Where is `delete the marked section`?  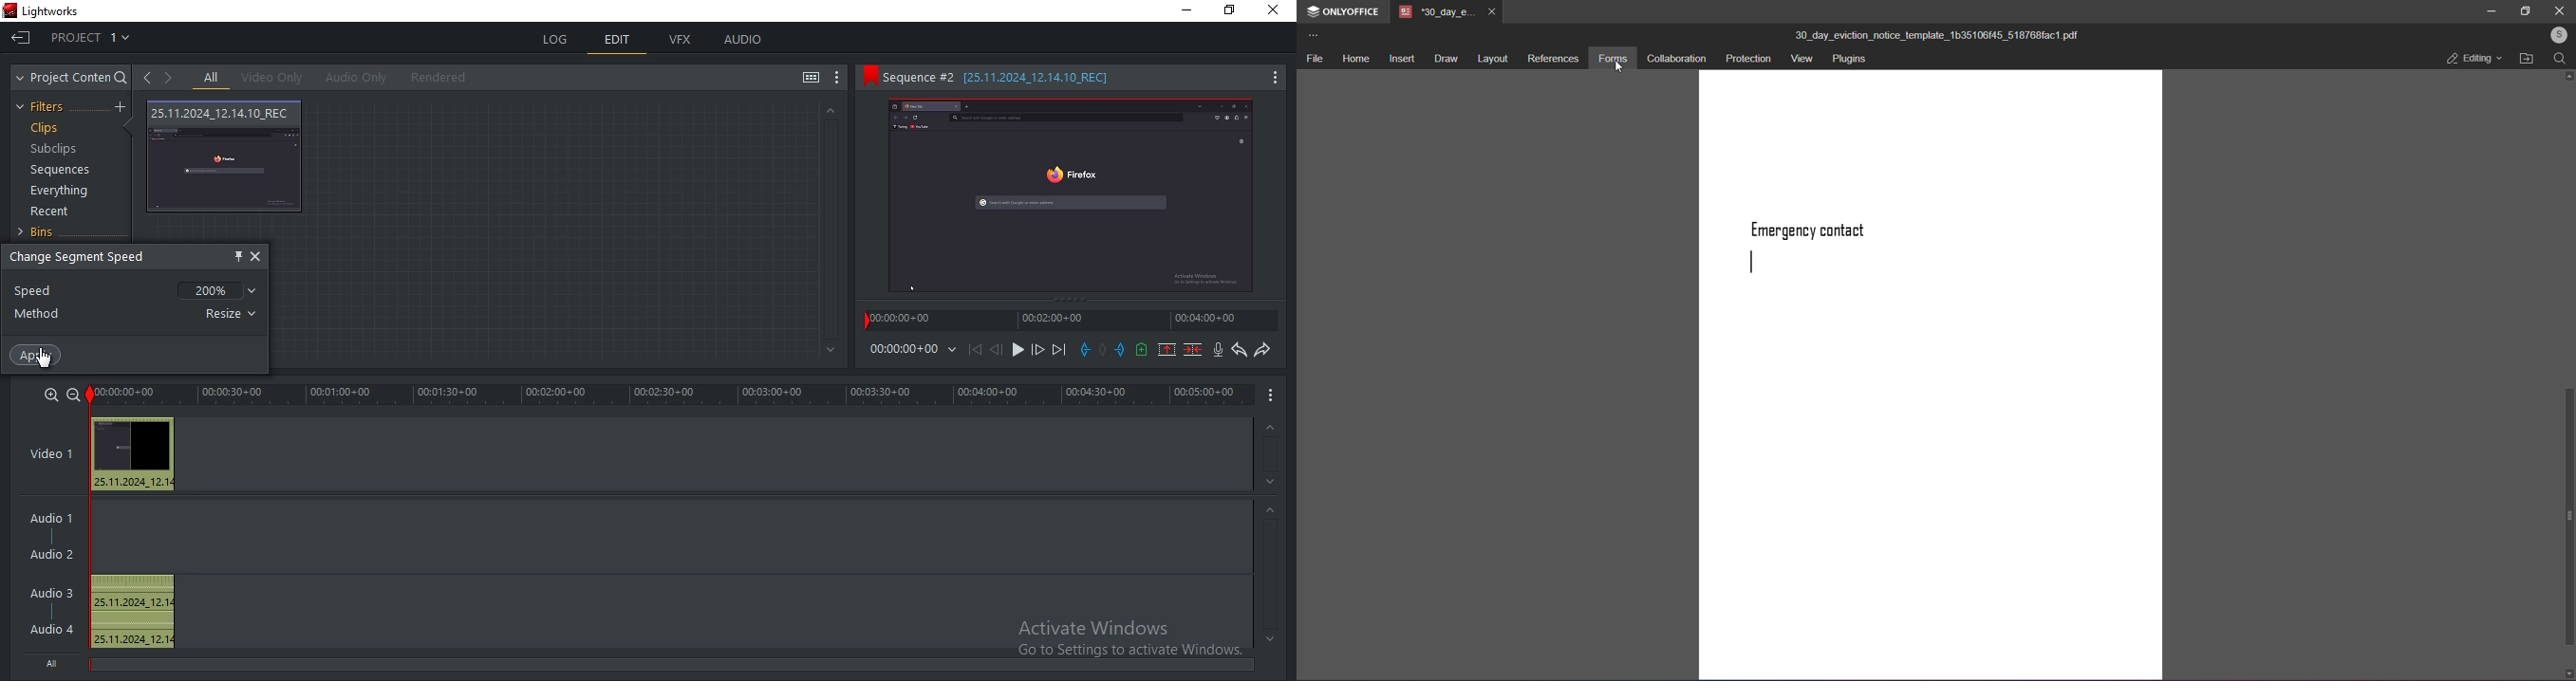
delete the marked section is located at coordinates (1193, 349).